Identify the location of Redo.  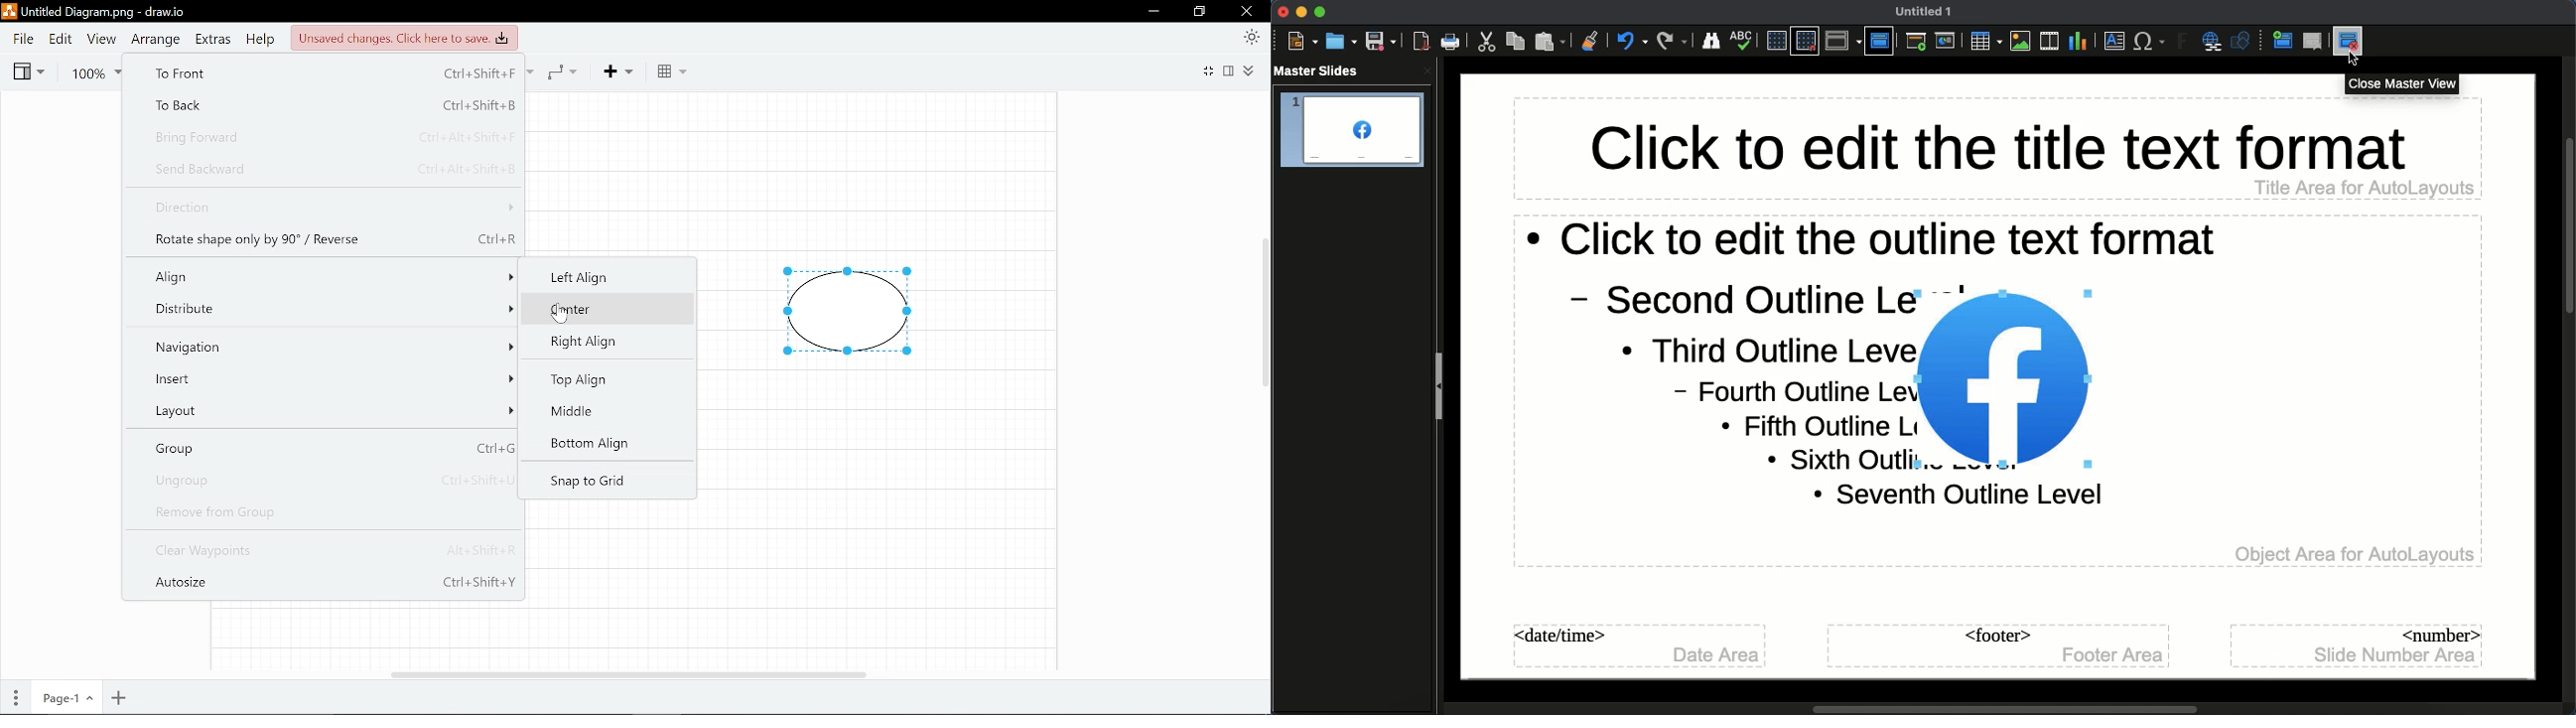
(1673, 41).